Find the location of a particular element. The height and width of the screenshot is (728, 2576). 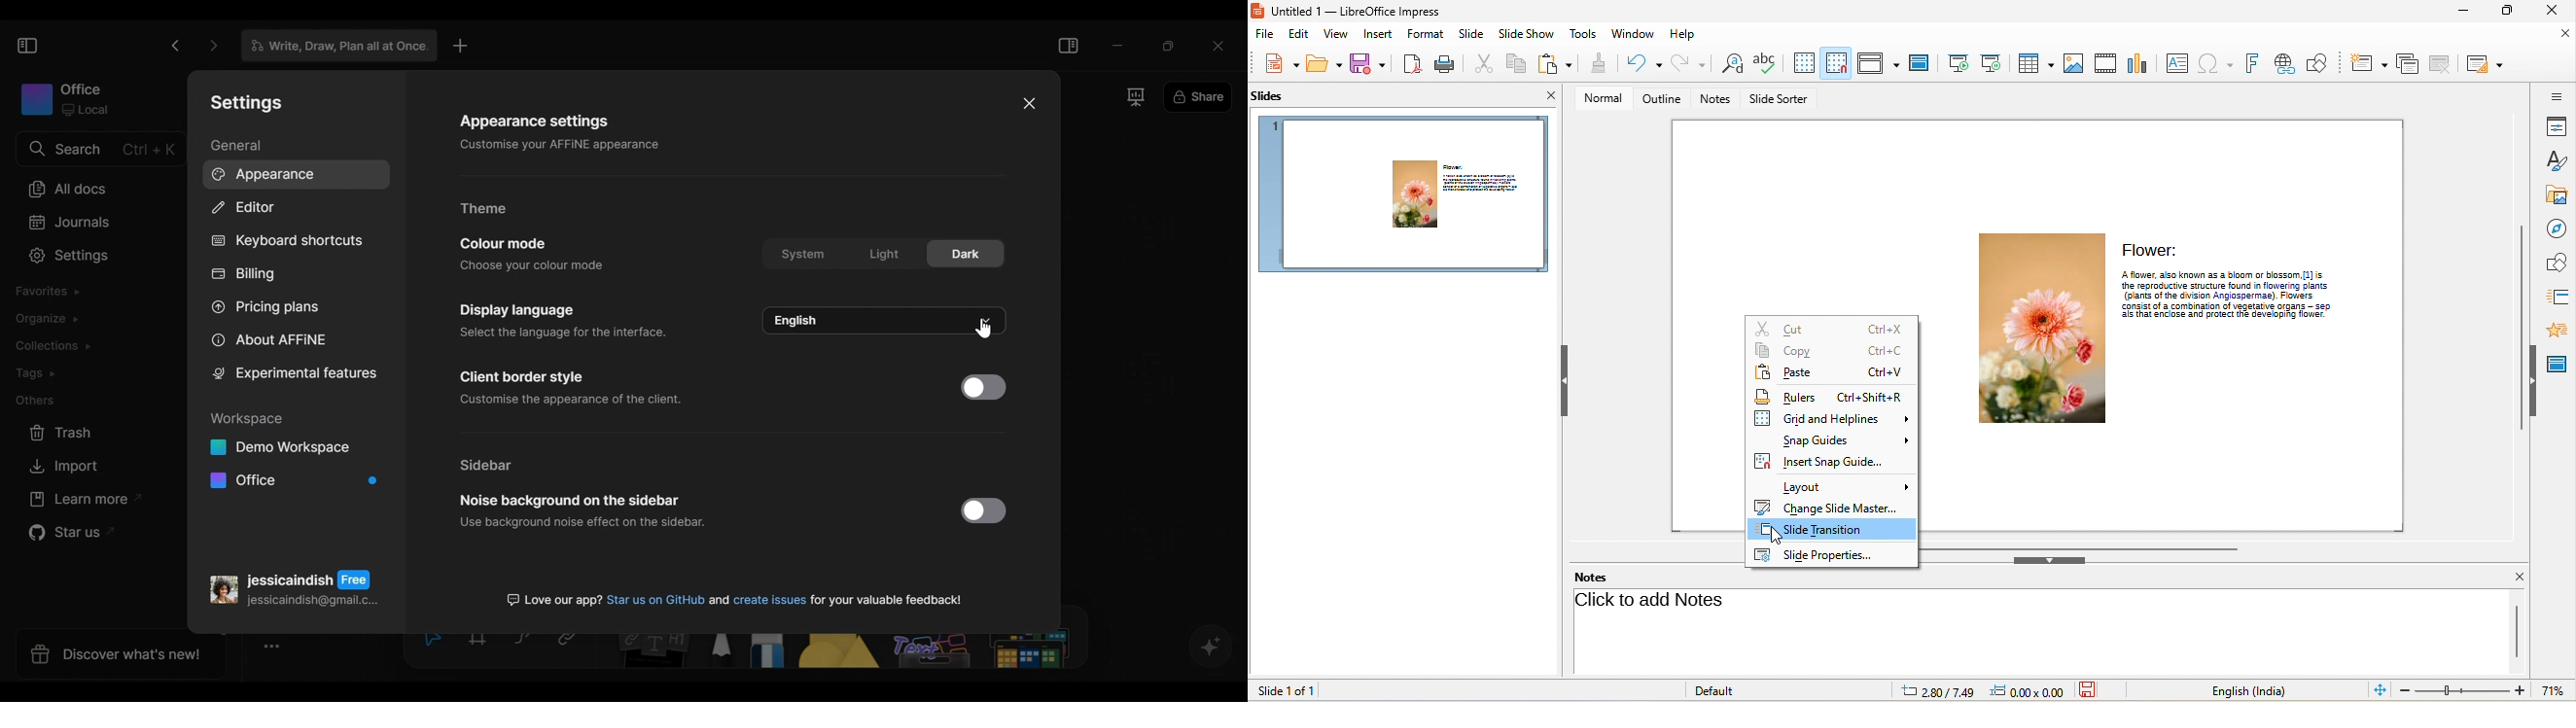

notes is located at coordinates (1716, 98).